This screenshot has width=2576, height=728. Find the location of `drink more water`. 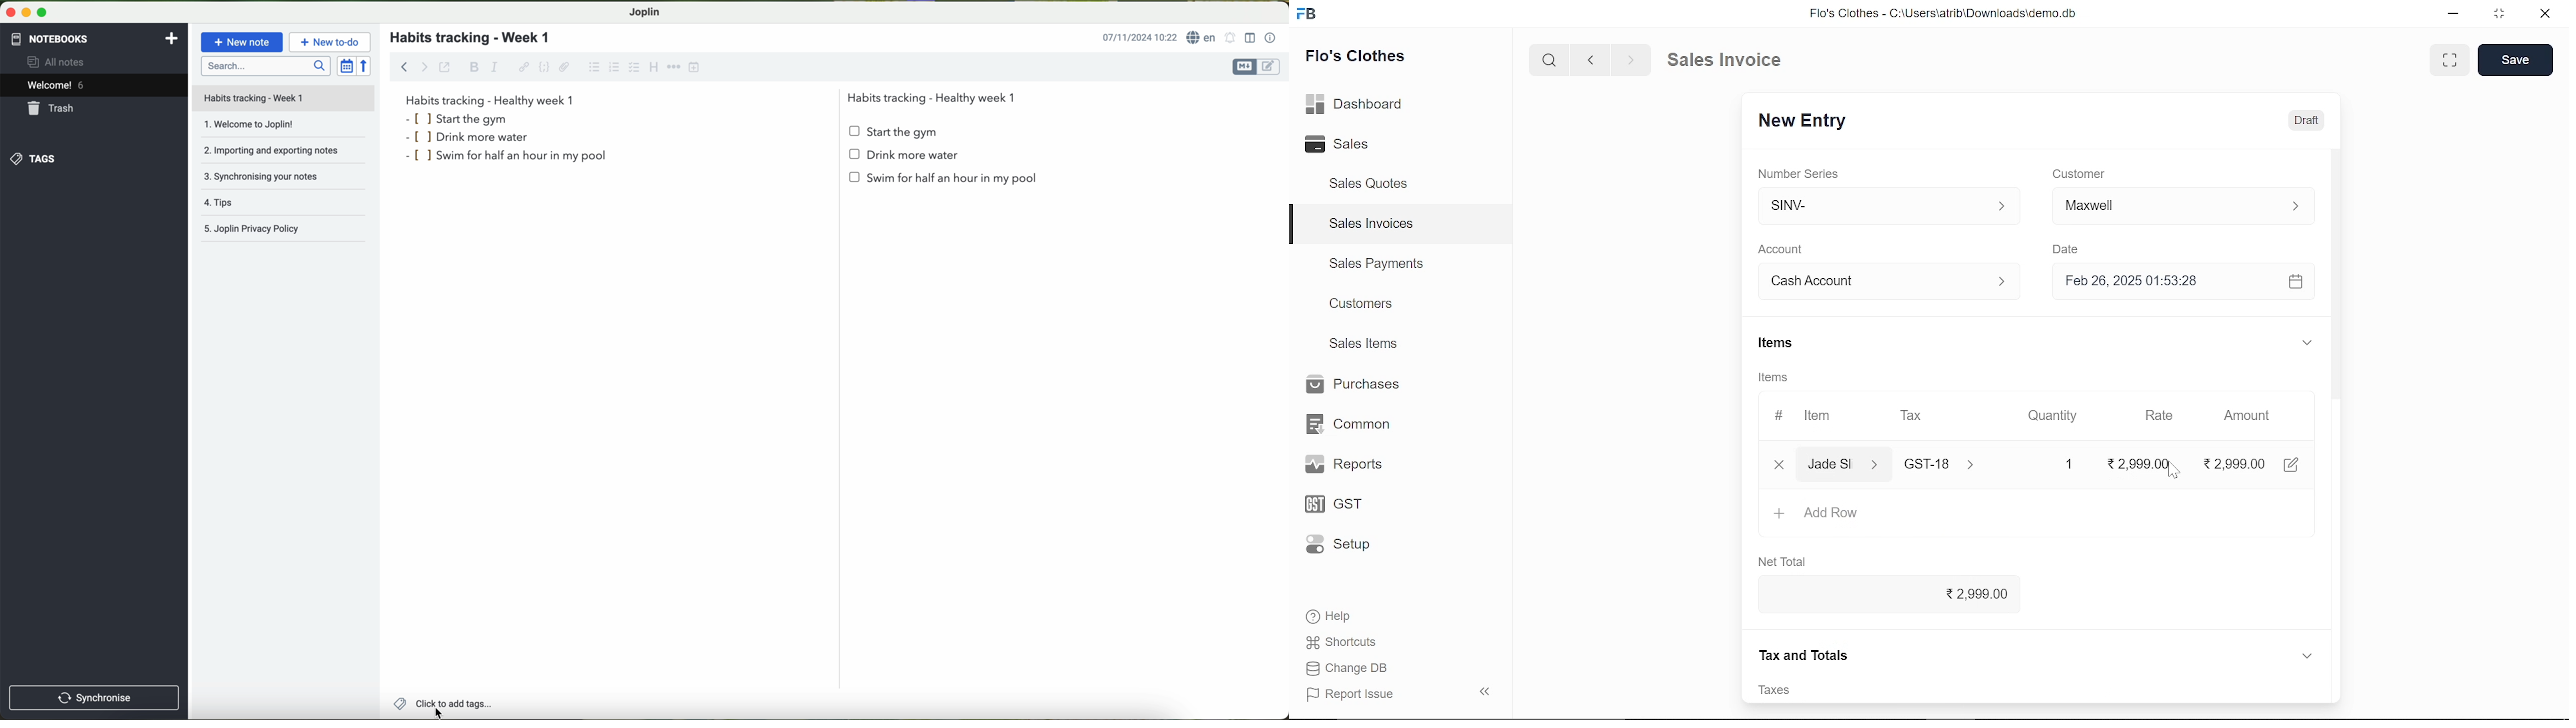

drink more water is located at coordinates (478, 137).